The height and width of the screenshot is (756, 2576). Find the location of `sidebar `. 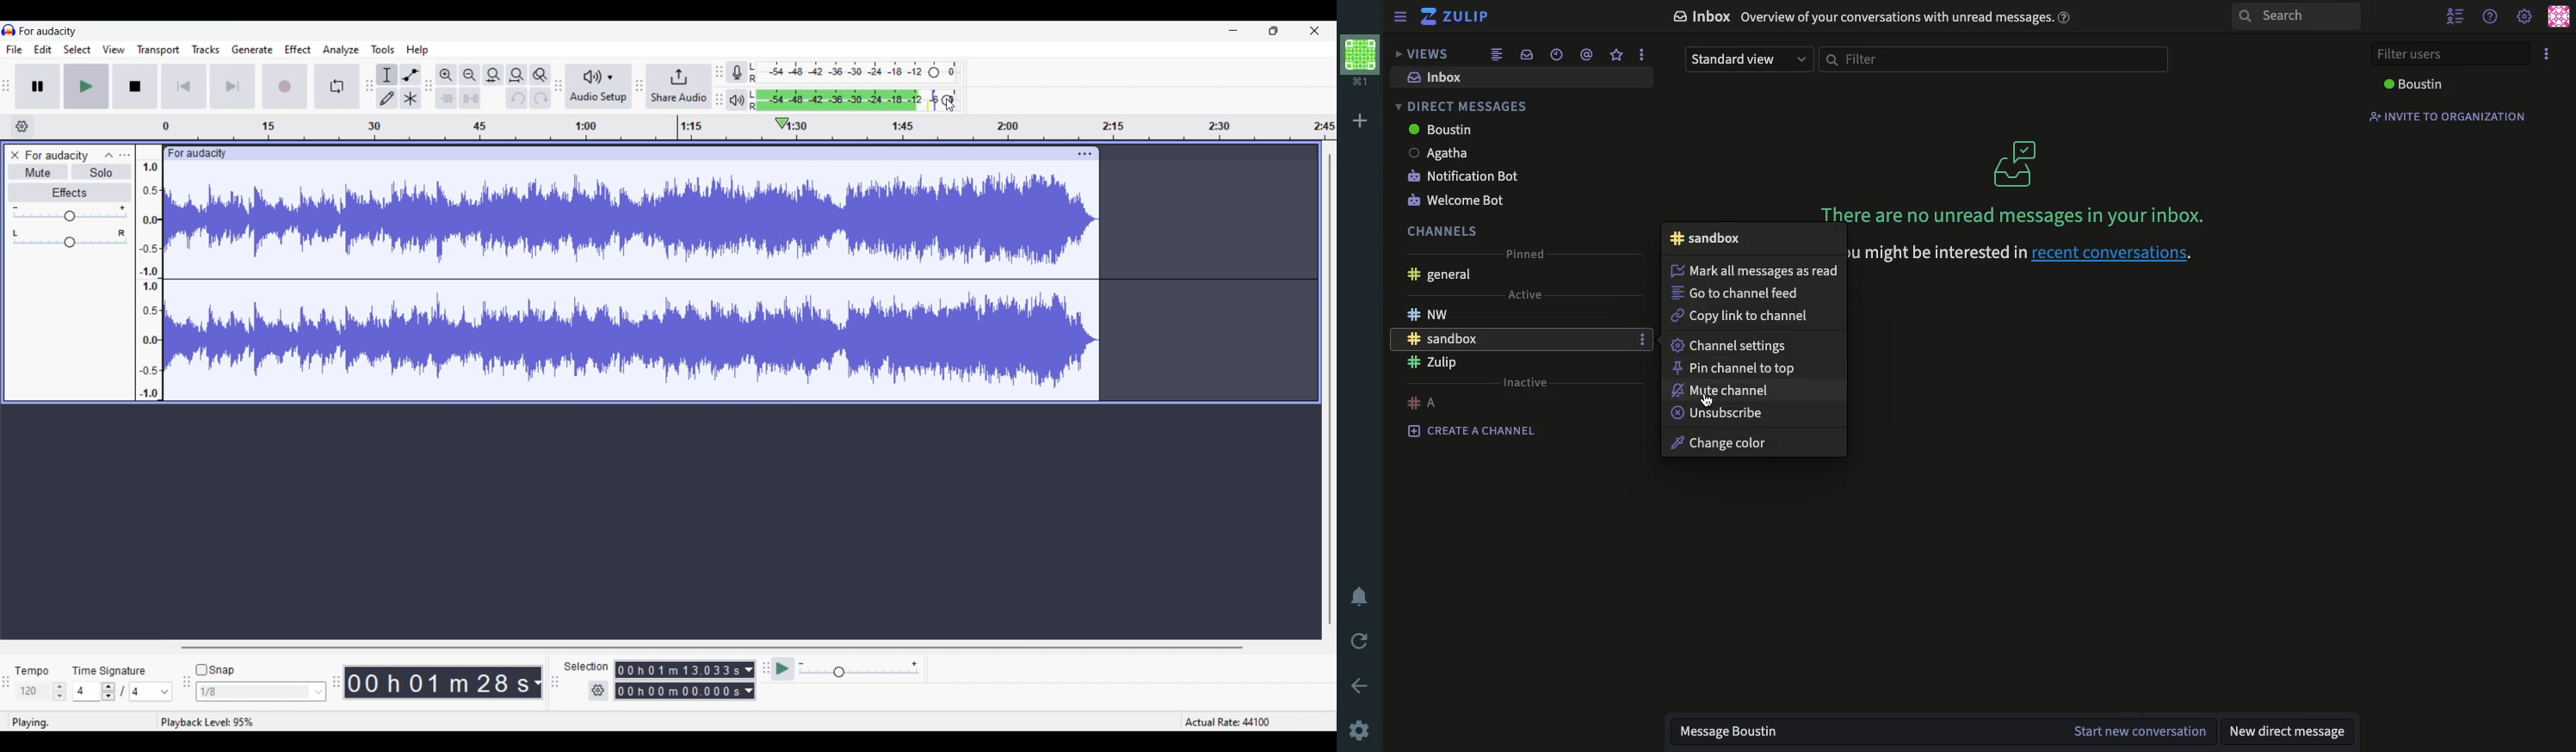

sidebar  is located at coordinates (1397, 17).